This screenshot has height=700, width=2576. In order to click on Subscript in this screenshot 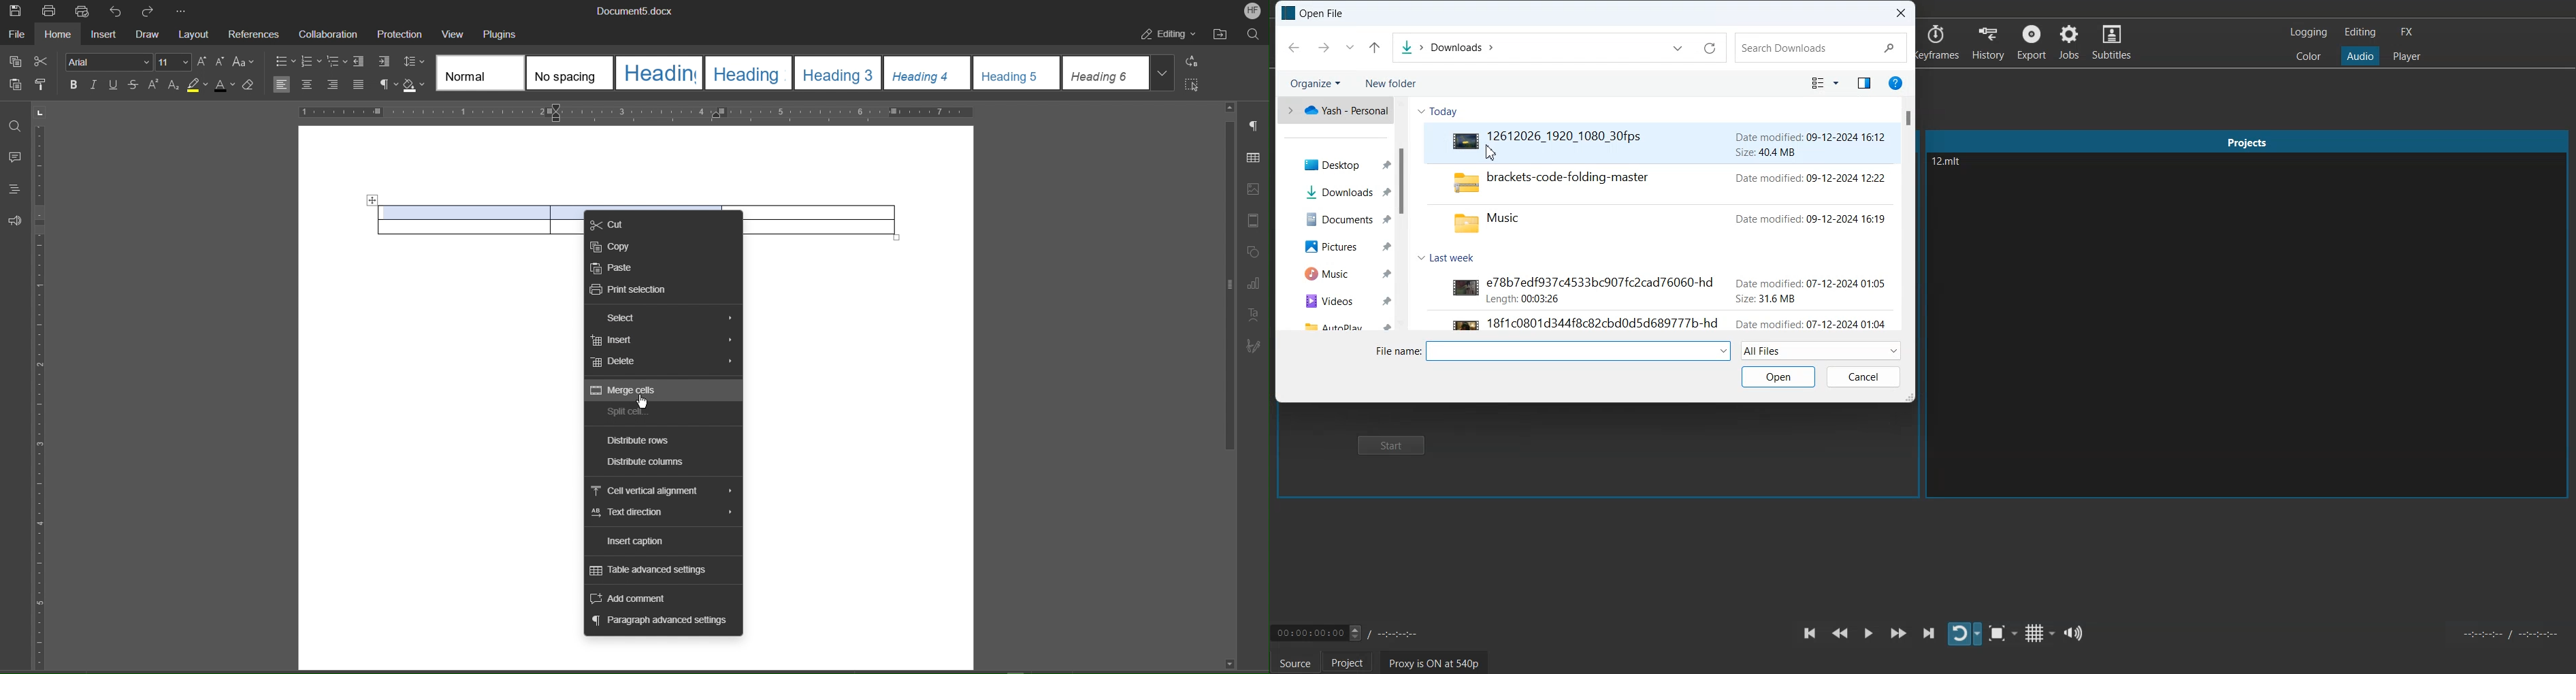, I will do `click(175, 85)`.